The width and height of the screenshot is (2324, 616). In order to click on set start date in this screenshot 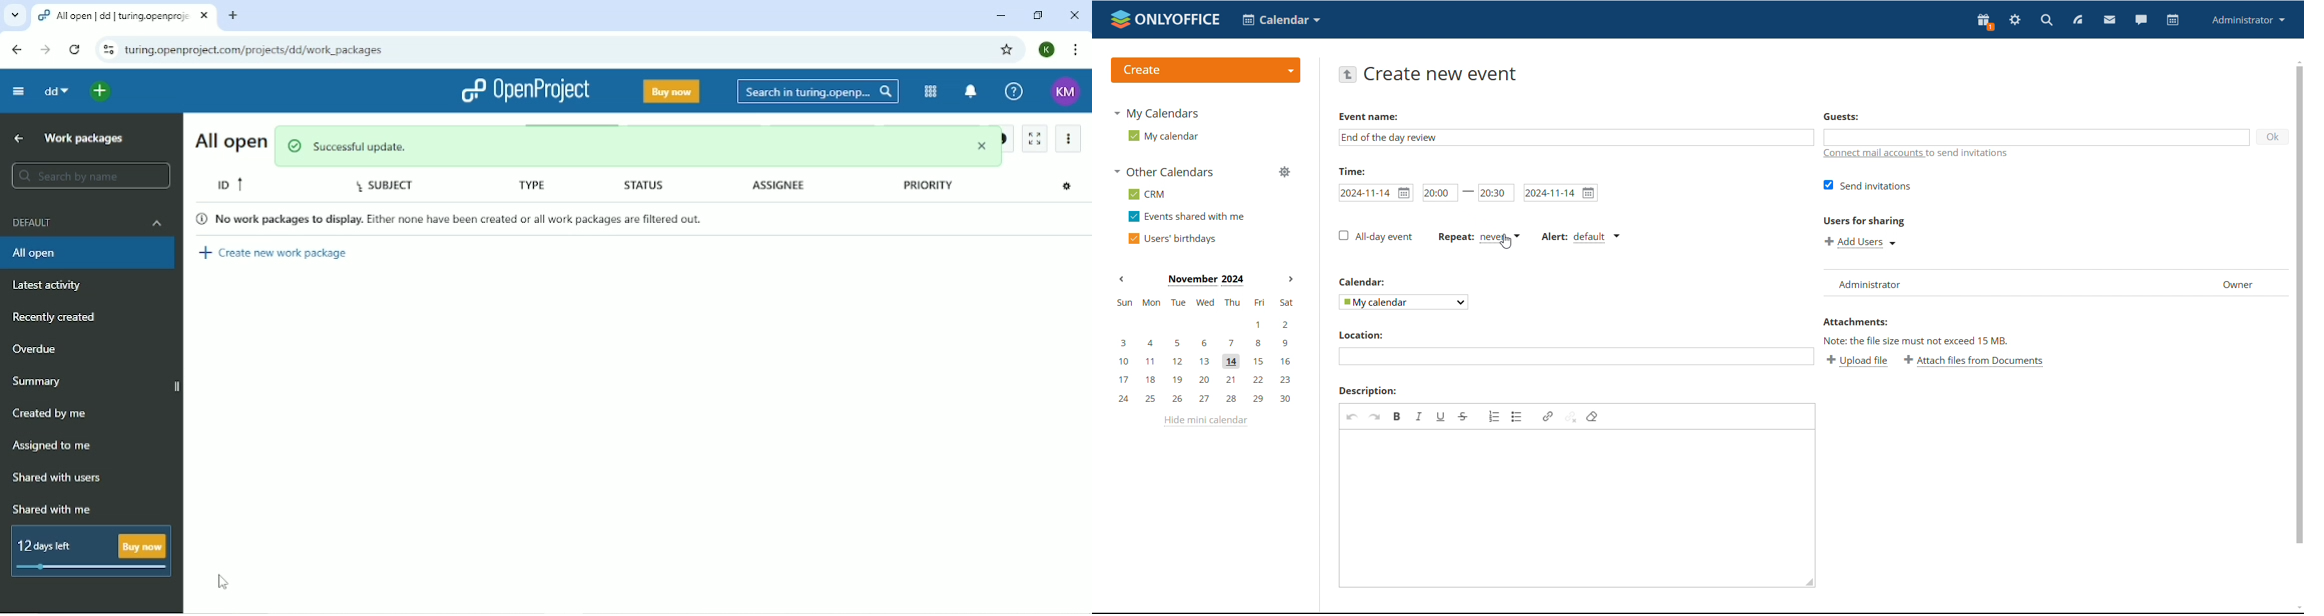, I will do `click(1376, 193)`.